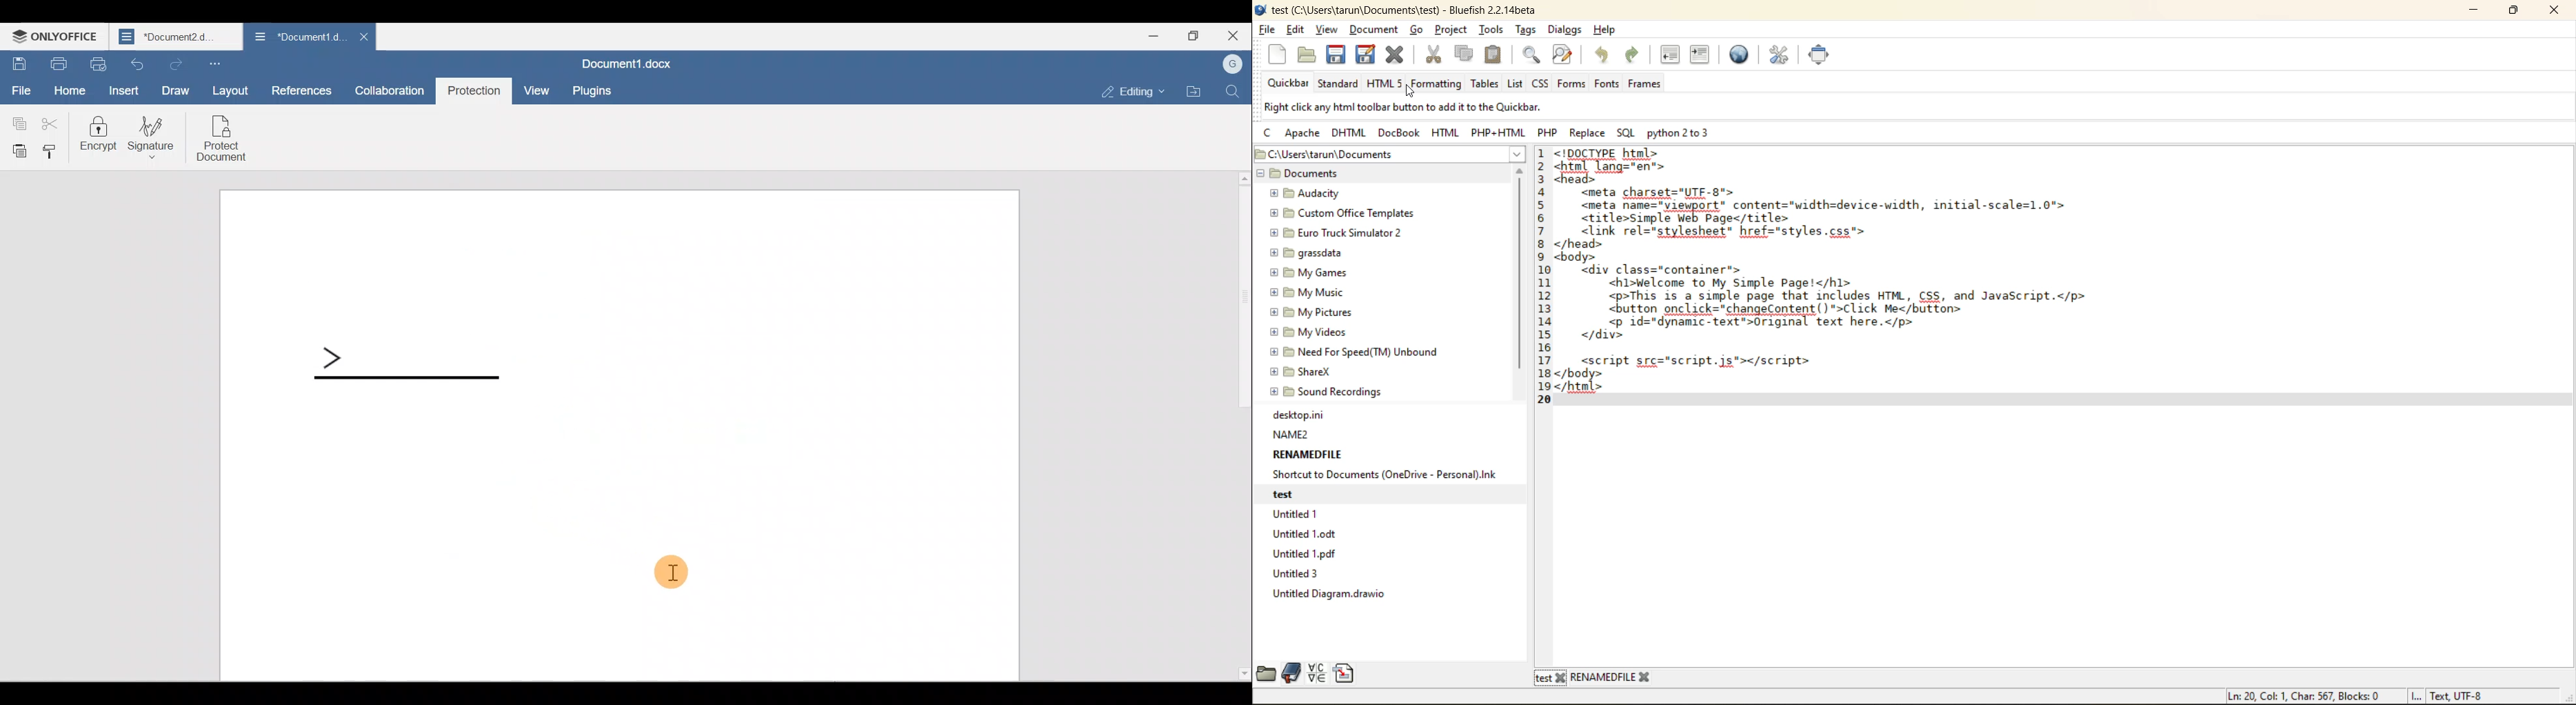 The width and height of the screenshot is (2576, 728). What do you see at coordinates (1303, 373) in the screenshot?
I see `# [9 ShareX` at bounding box center [1303, 373].